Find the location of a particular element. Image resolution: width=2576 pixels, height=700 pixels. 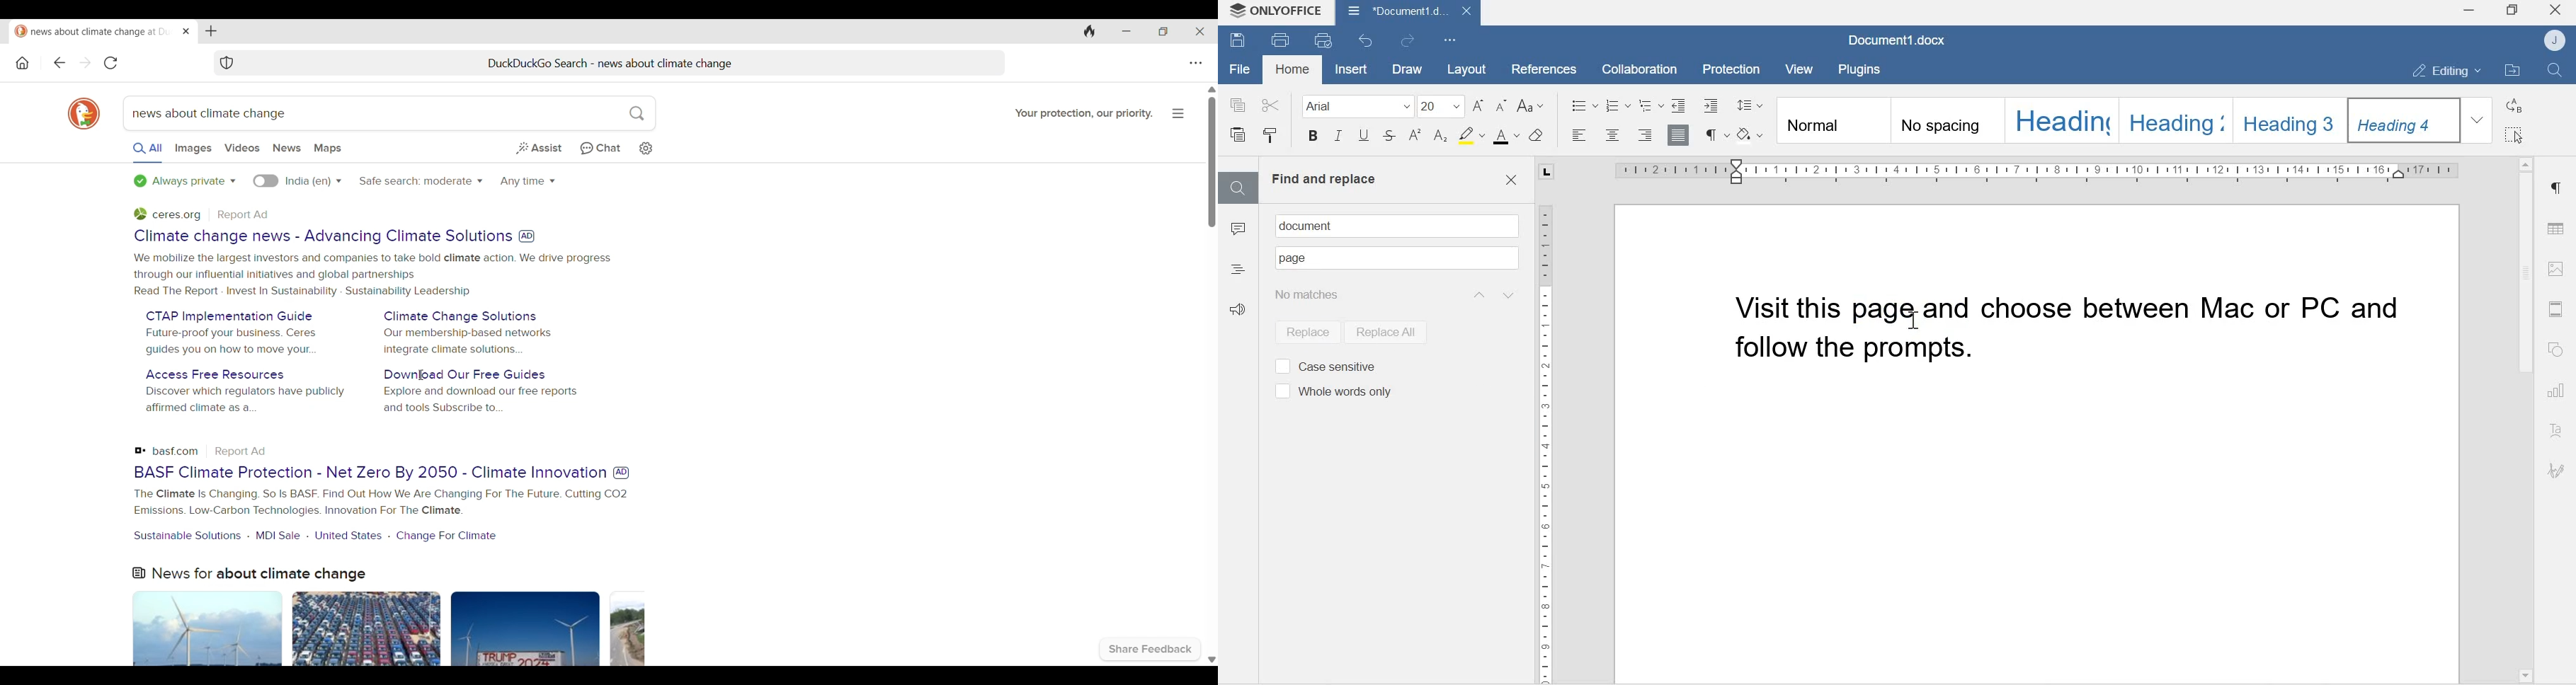

Header & Footer is located at coordinates (2555, 309).